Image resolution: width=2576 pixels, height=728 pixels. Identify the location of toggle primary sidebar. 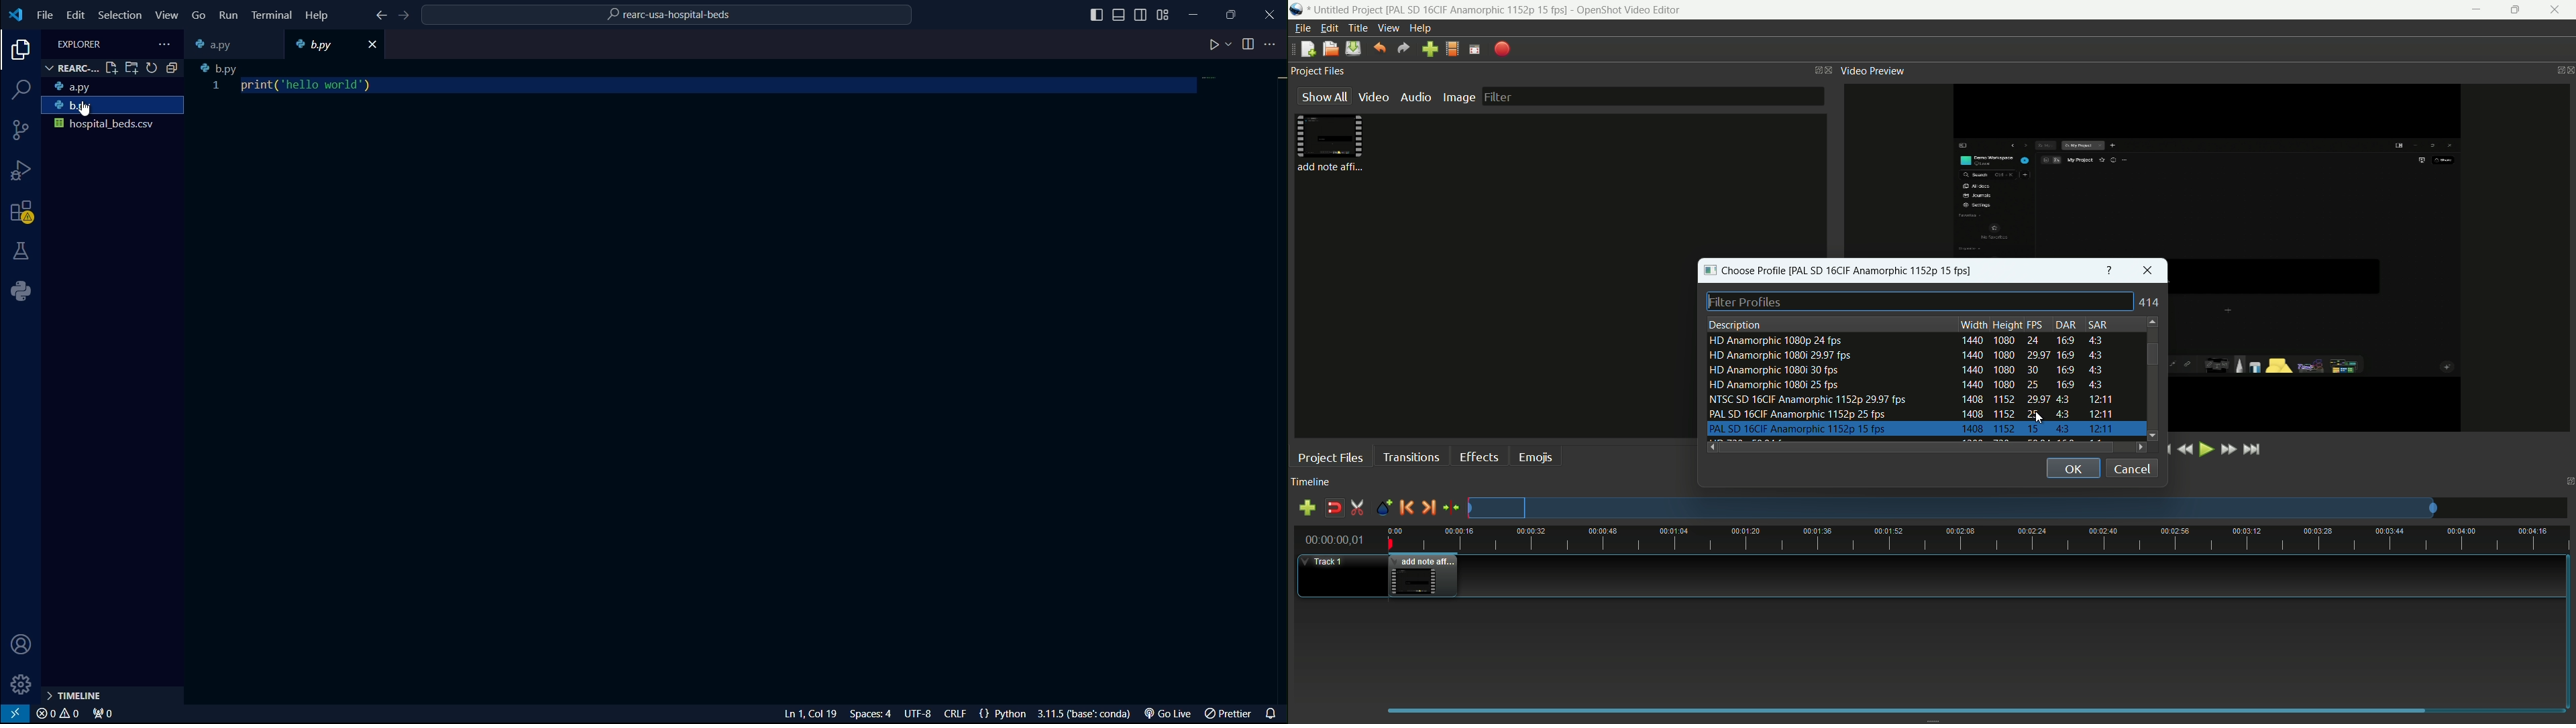
(1093, 13).